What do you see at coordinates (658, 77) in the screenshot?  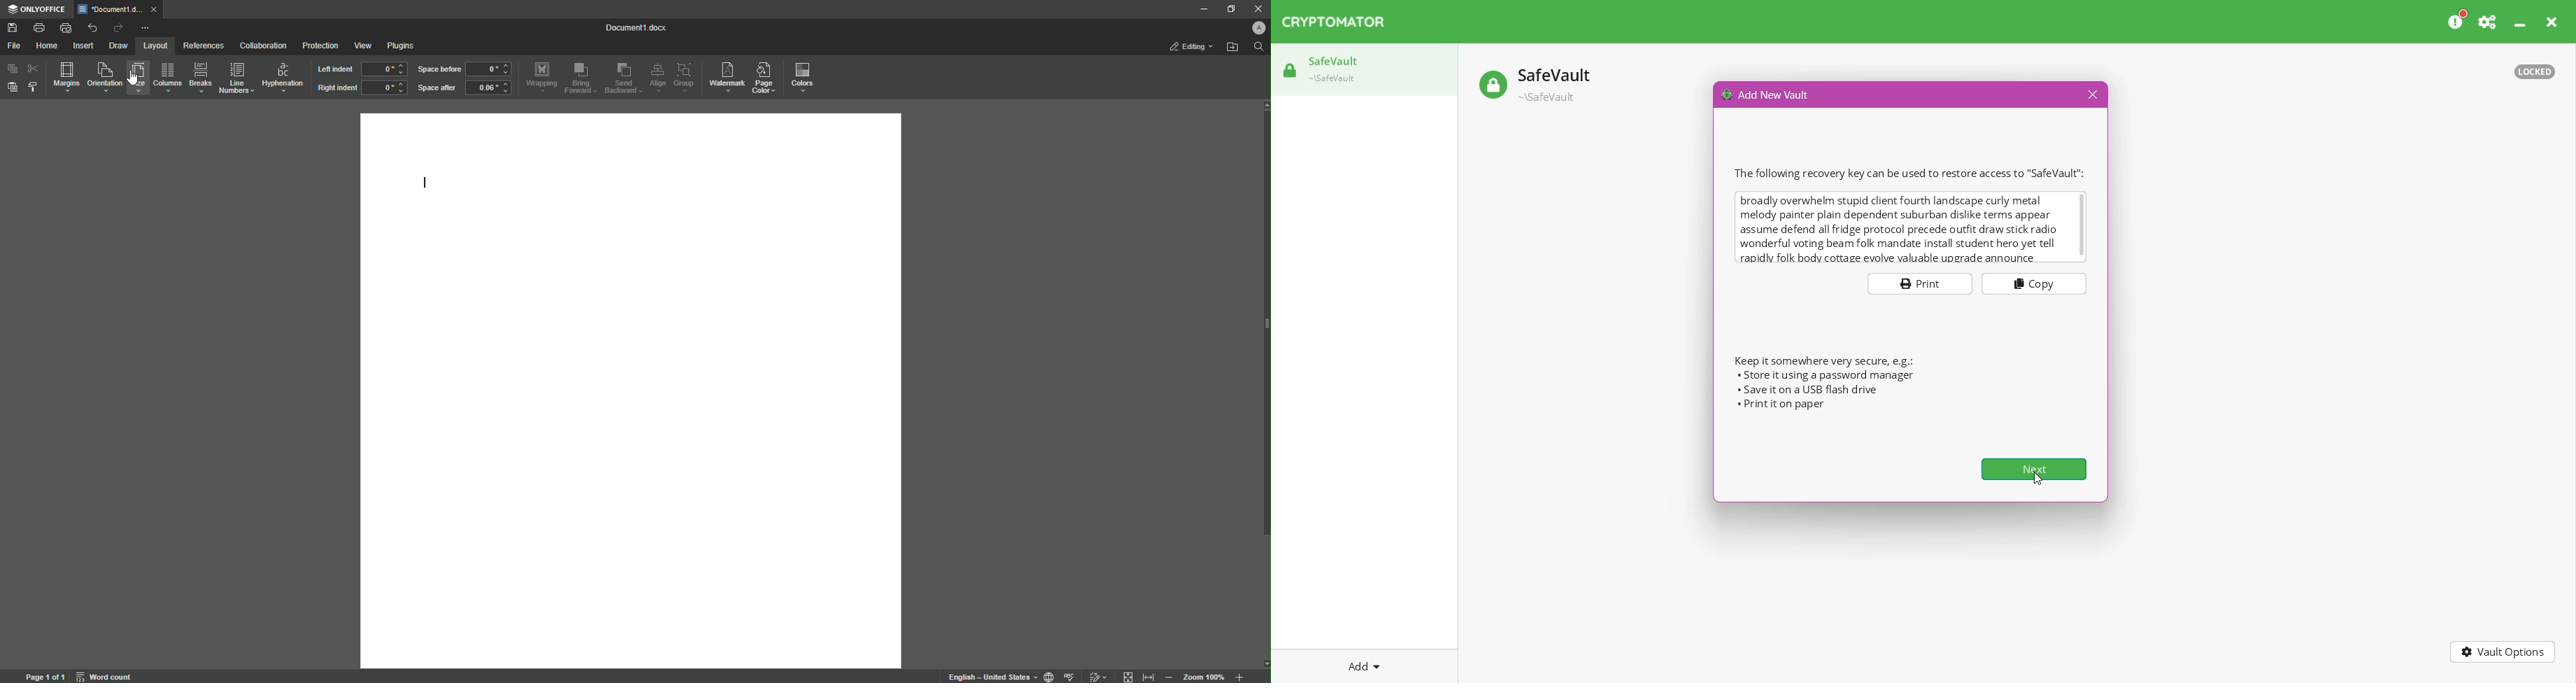 I see `Align` at bounding box center [658, 77].